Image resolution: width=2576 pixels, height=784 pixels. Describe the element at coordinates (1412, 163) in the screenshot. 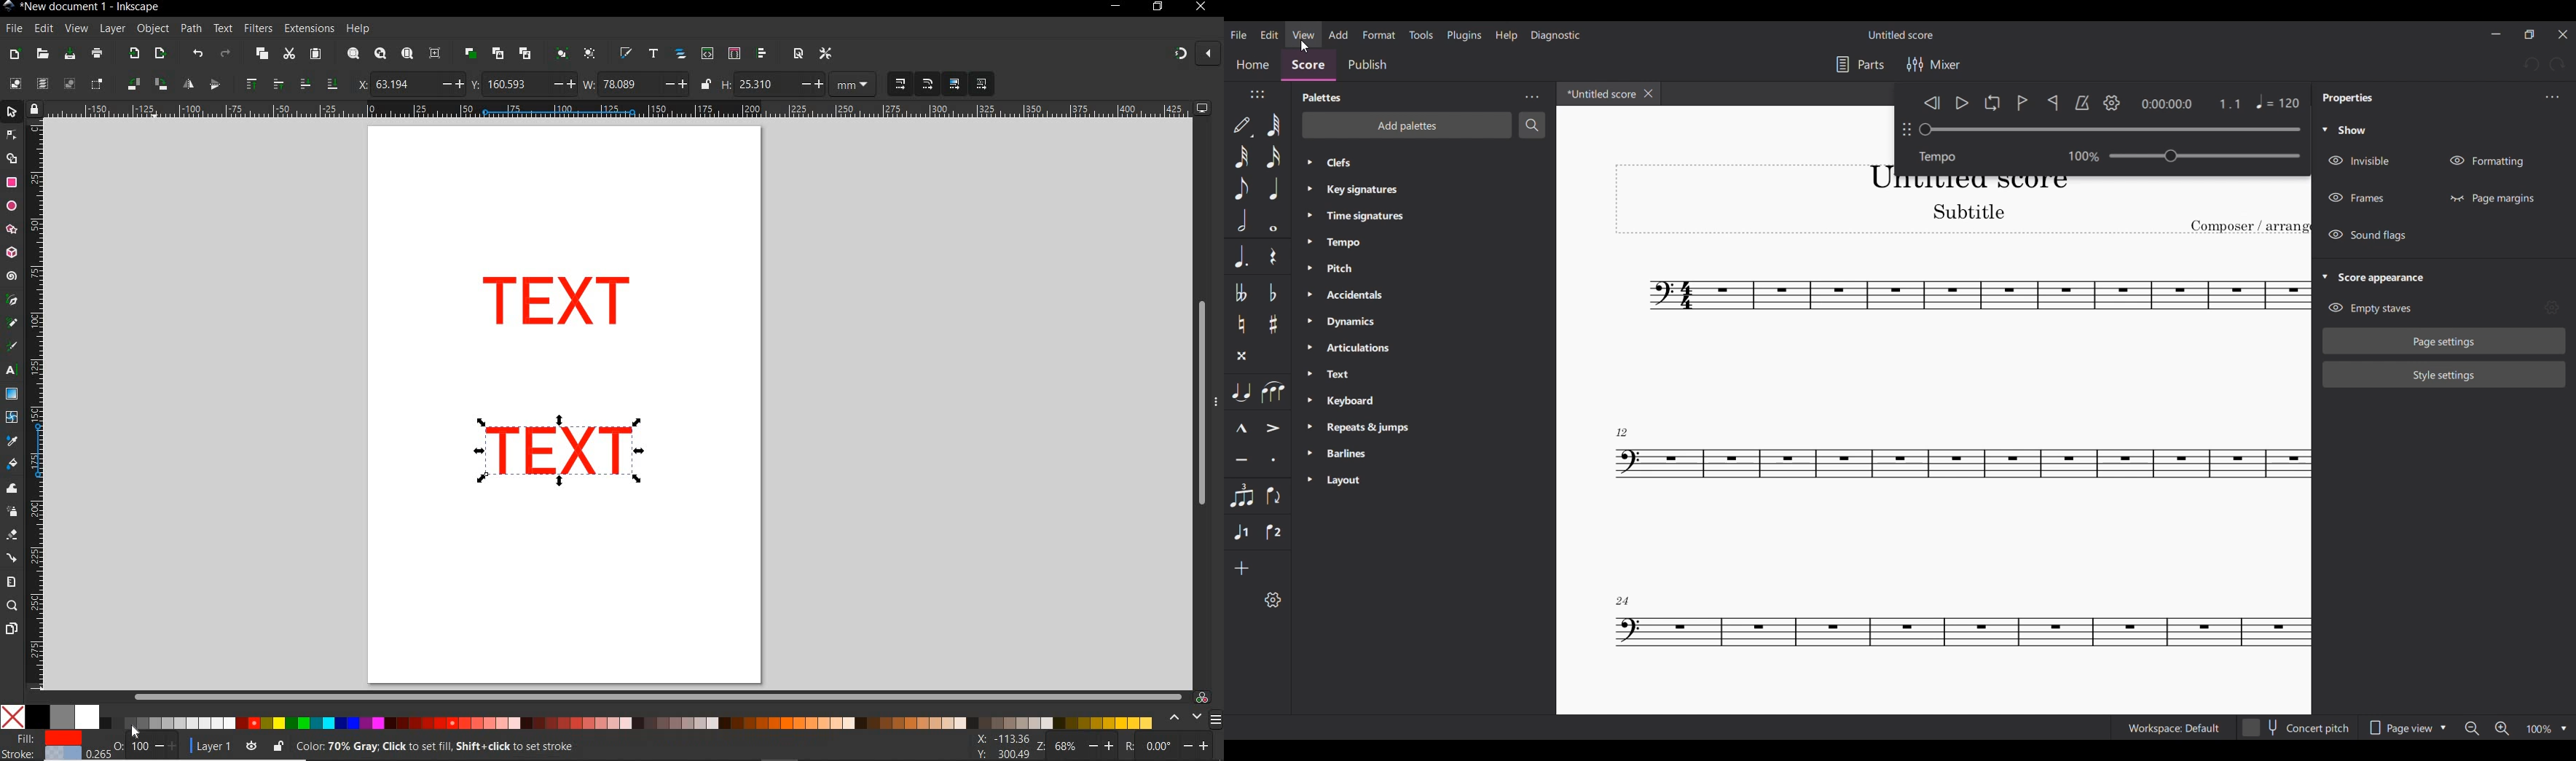

I see `Clefs` at that location.